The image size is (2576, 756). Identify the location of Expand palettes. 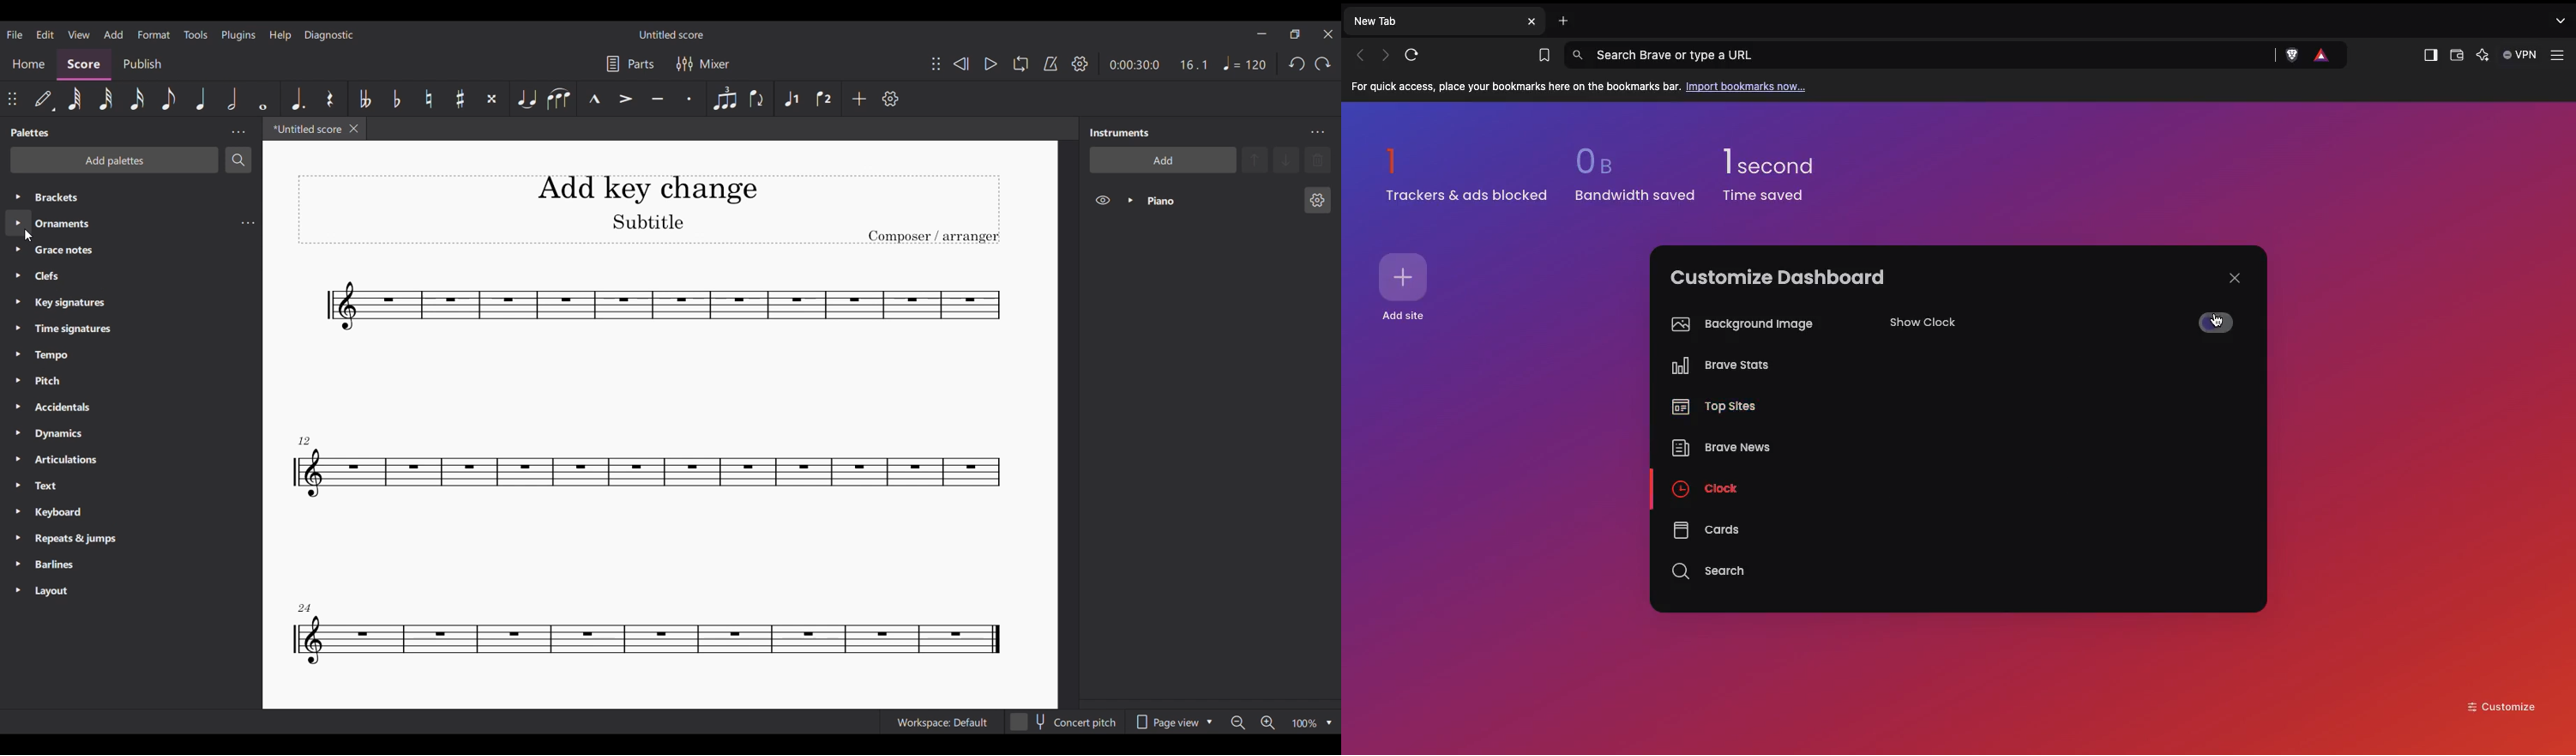
(17, 394).